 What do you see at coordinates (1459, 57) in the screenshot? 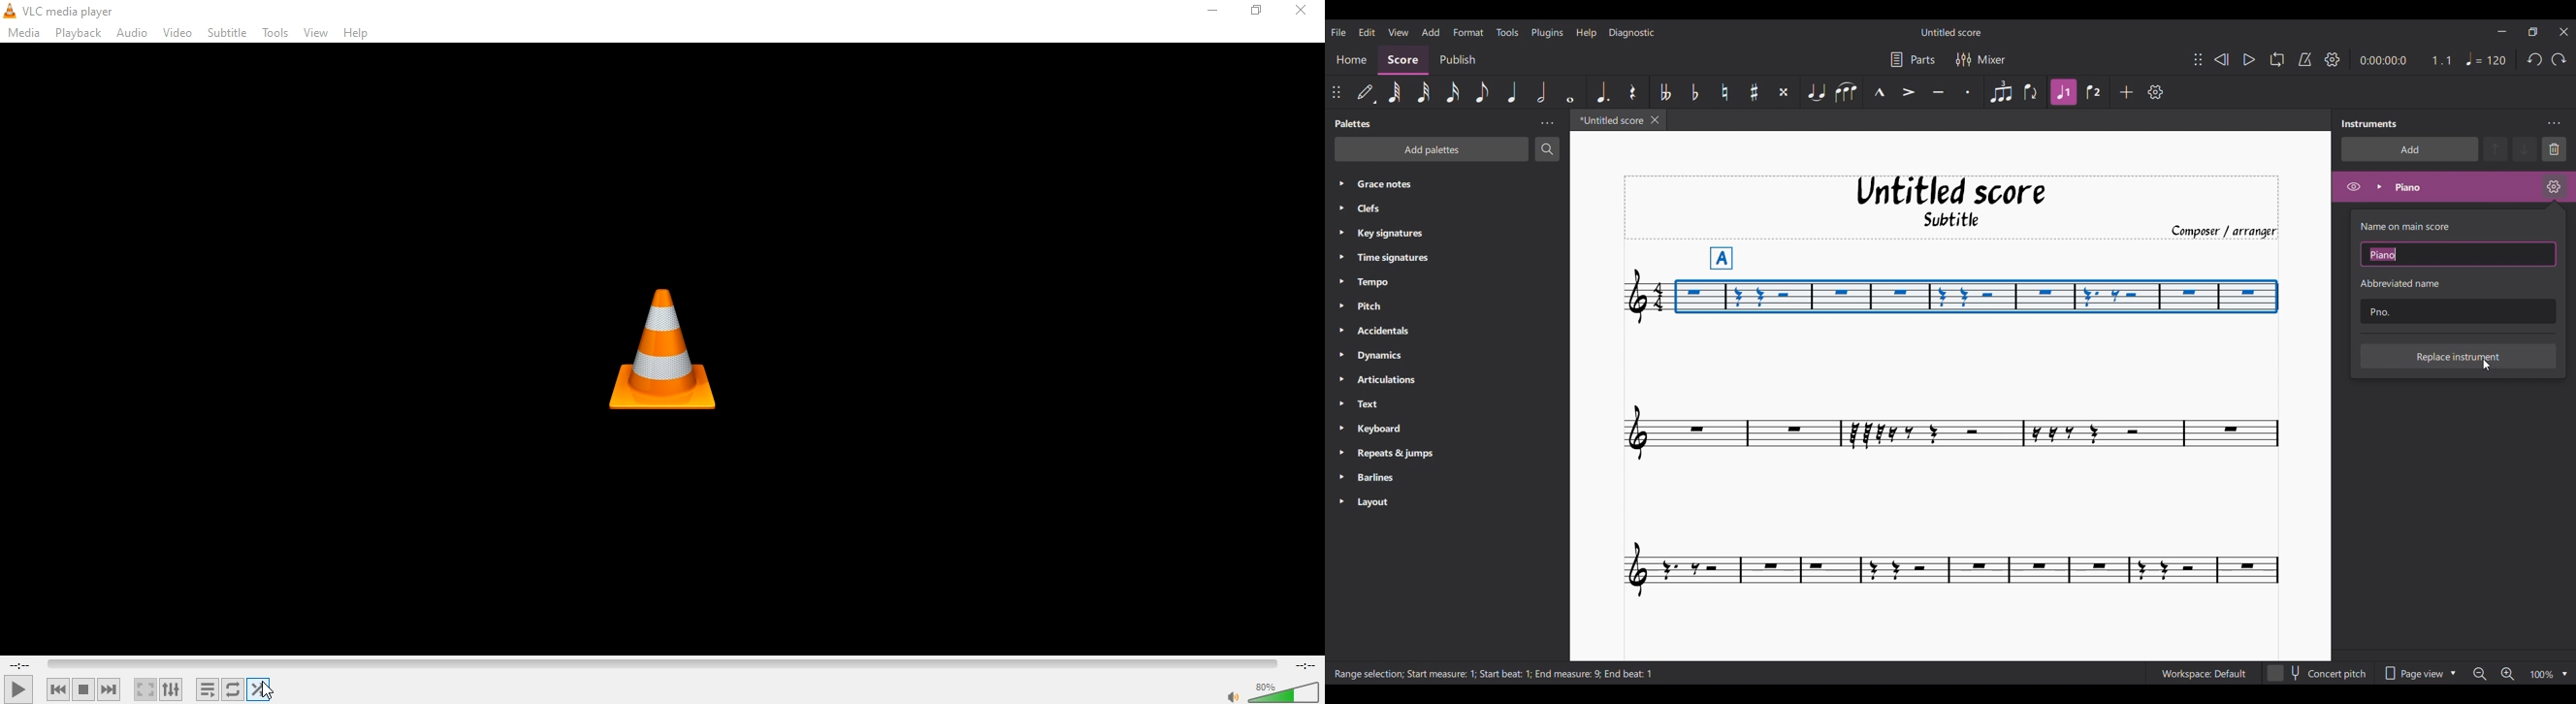
I see `Publish section` at bounding box center [1459, 57].